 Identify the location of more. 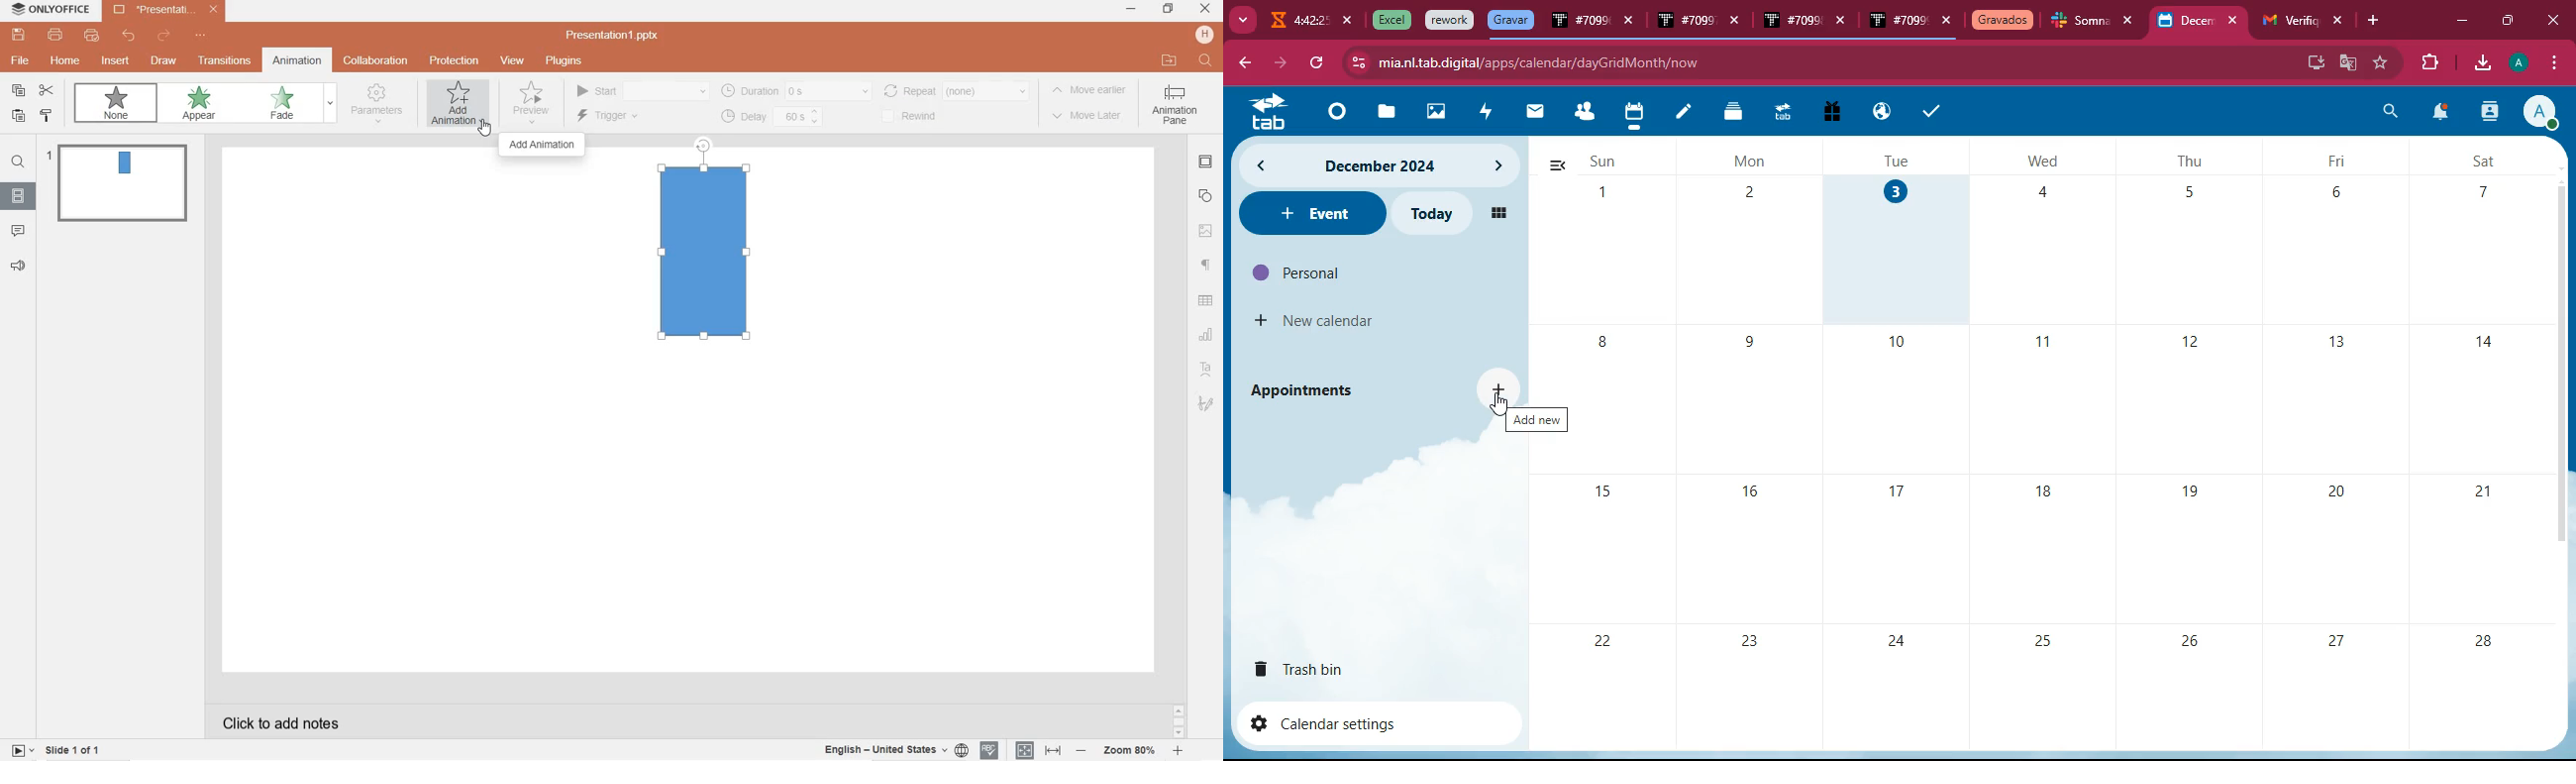
(1241, 18).